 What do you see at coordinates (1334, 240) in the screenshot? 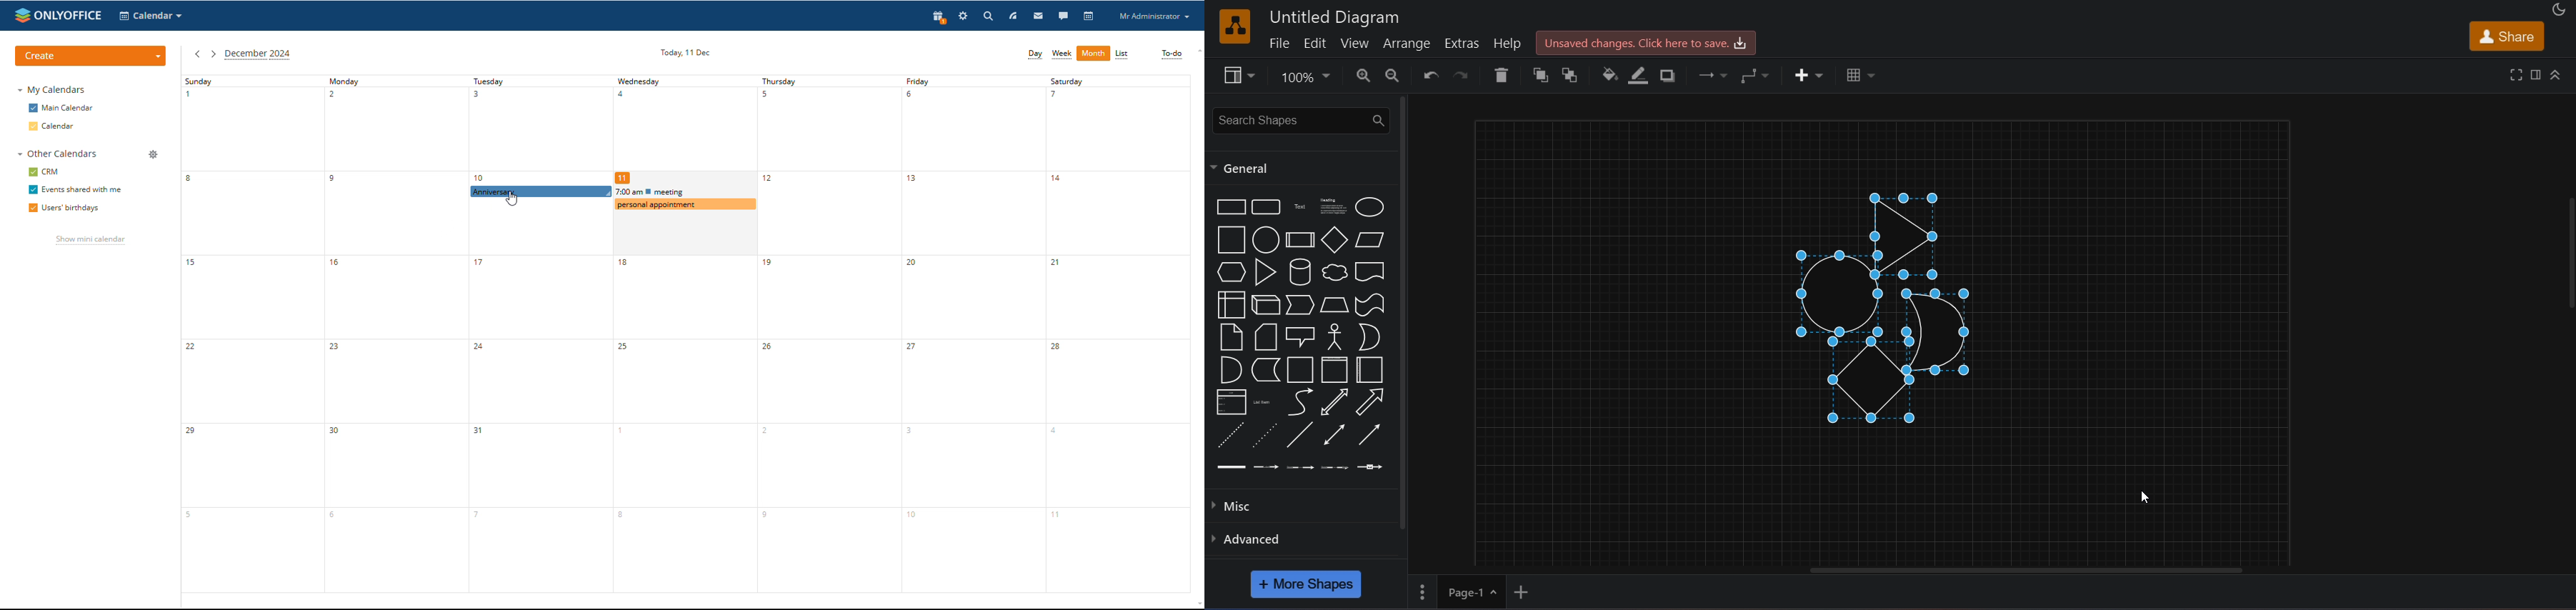
I see `diamond` at bounding box center [1334, 240].